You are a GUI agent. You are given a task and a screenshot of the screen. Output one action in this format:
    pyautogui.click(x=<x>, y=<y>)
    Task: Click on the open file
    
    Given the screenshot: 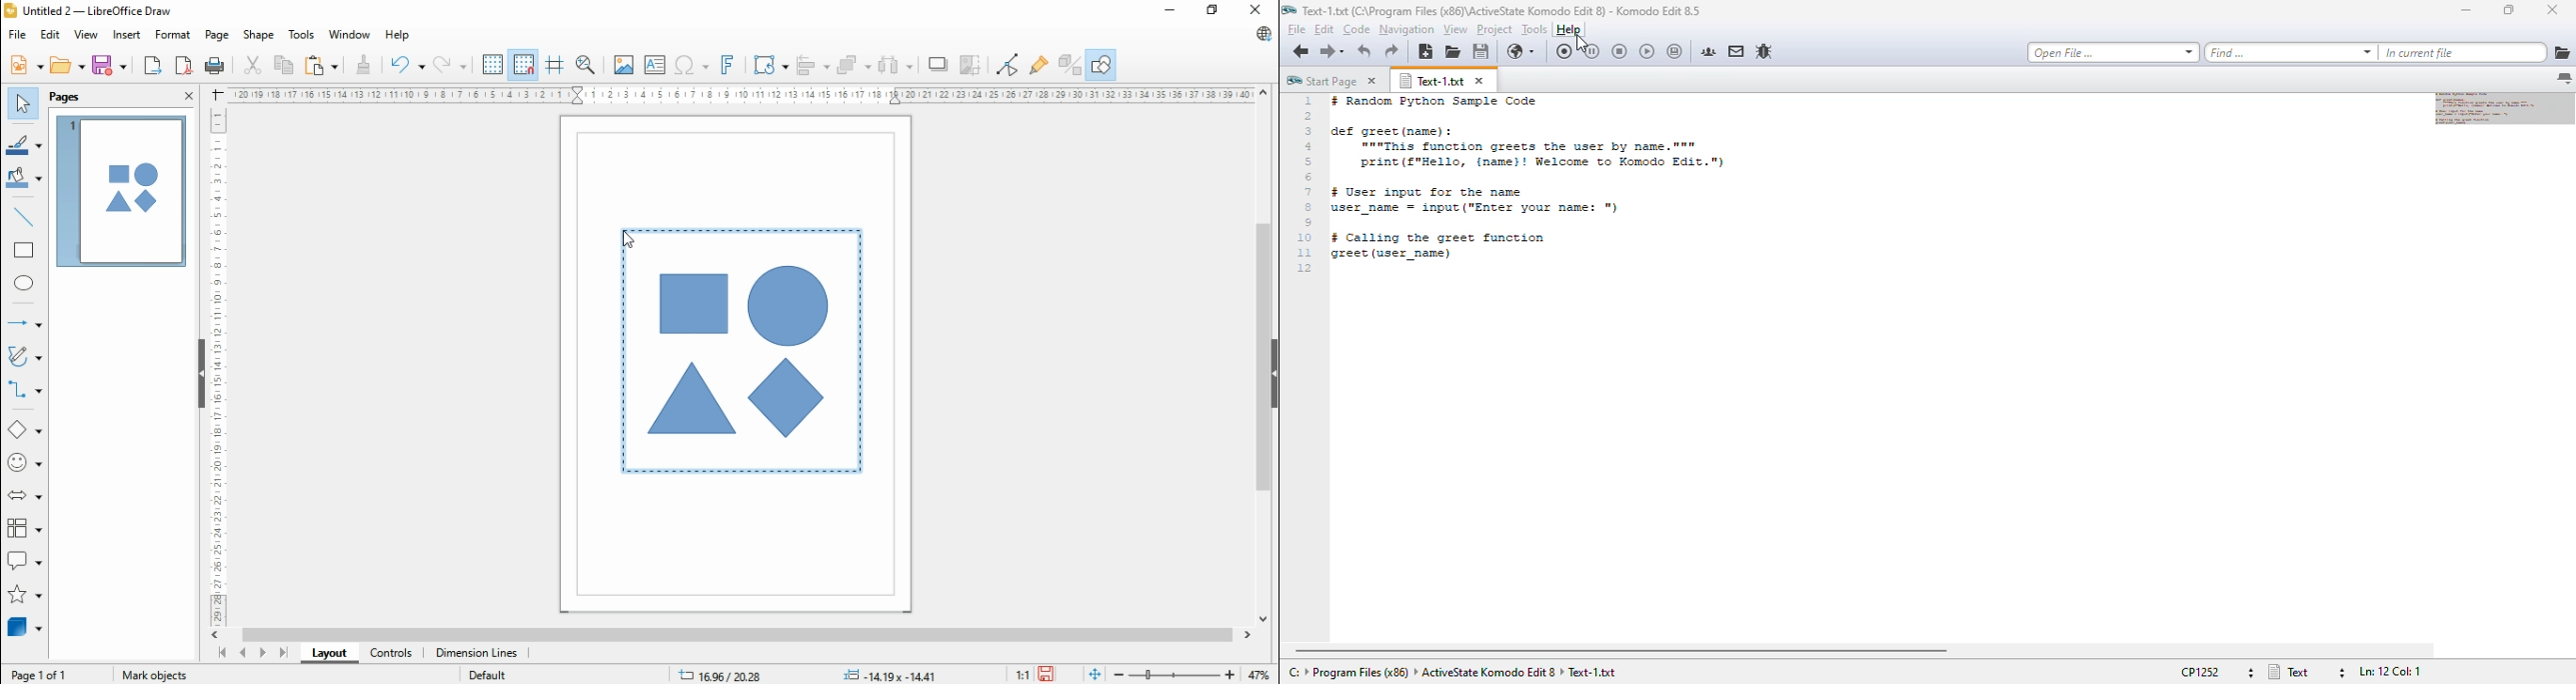 What is the action you would take?
    pyautogui.click(x=2114, y=52)
    